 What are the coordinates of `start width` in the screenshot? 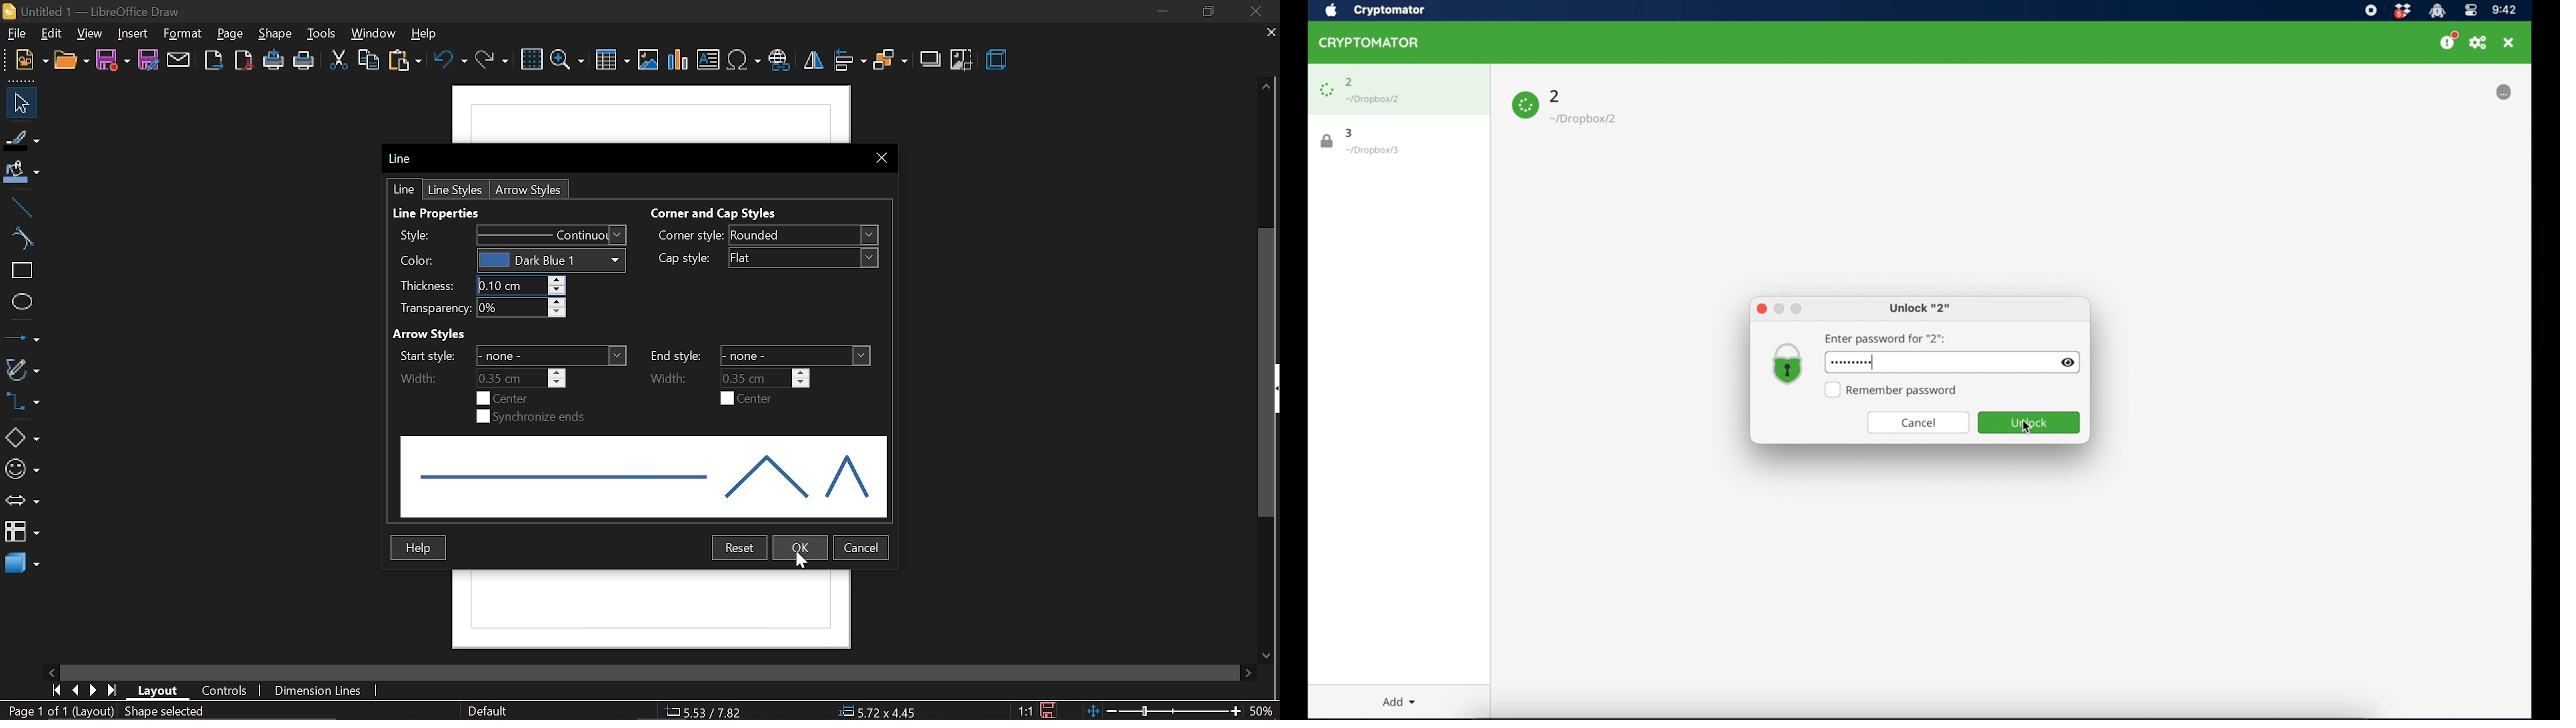 It's located at (522, 378).